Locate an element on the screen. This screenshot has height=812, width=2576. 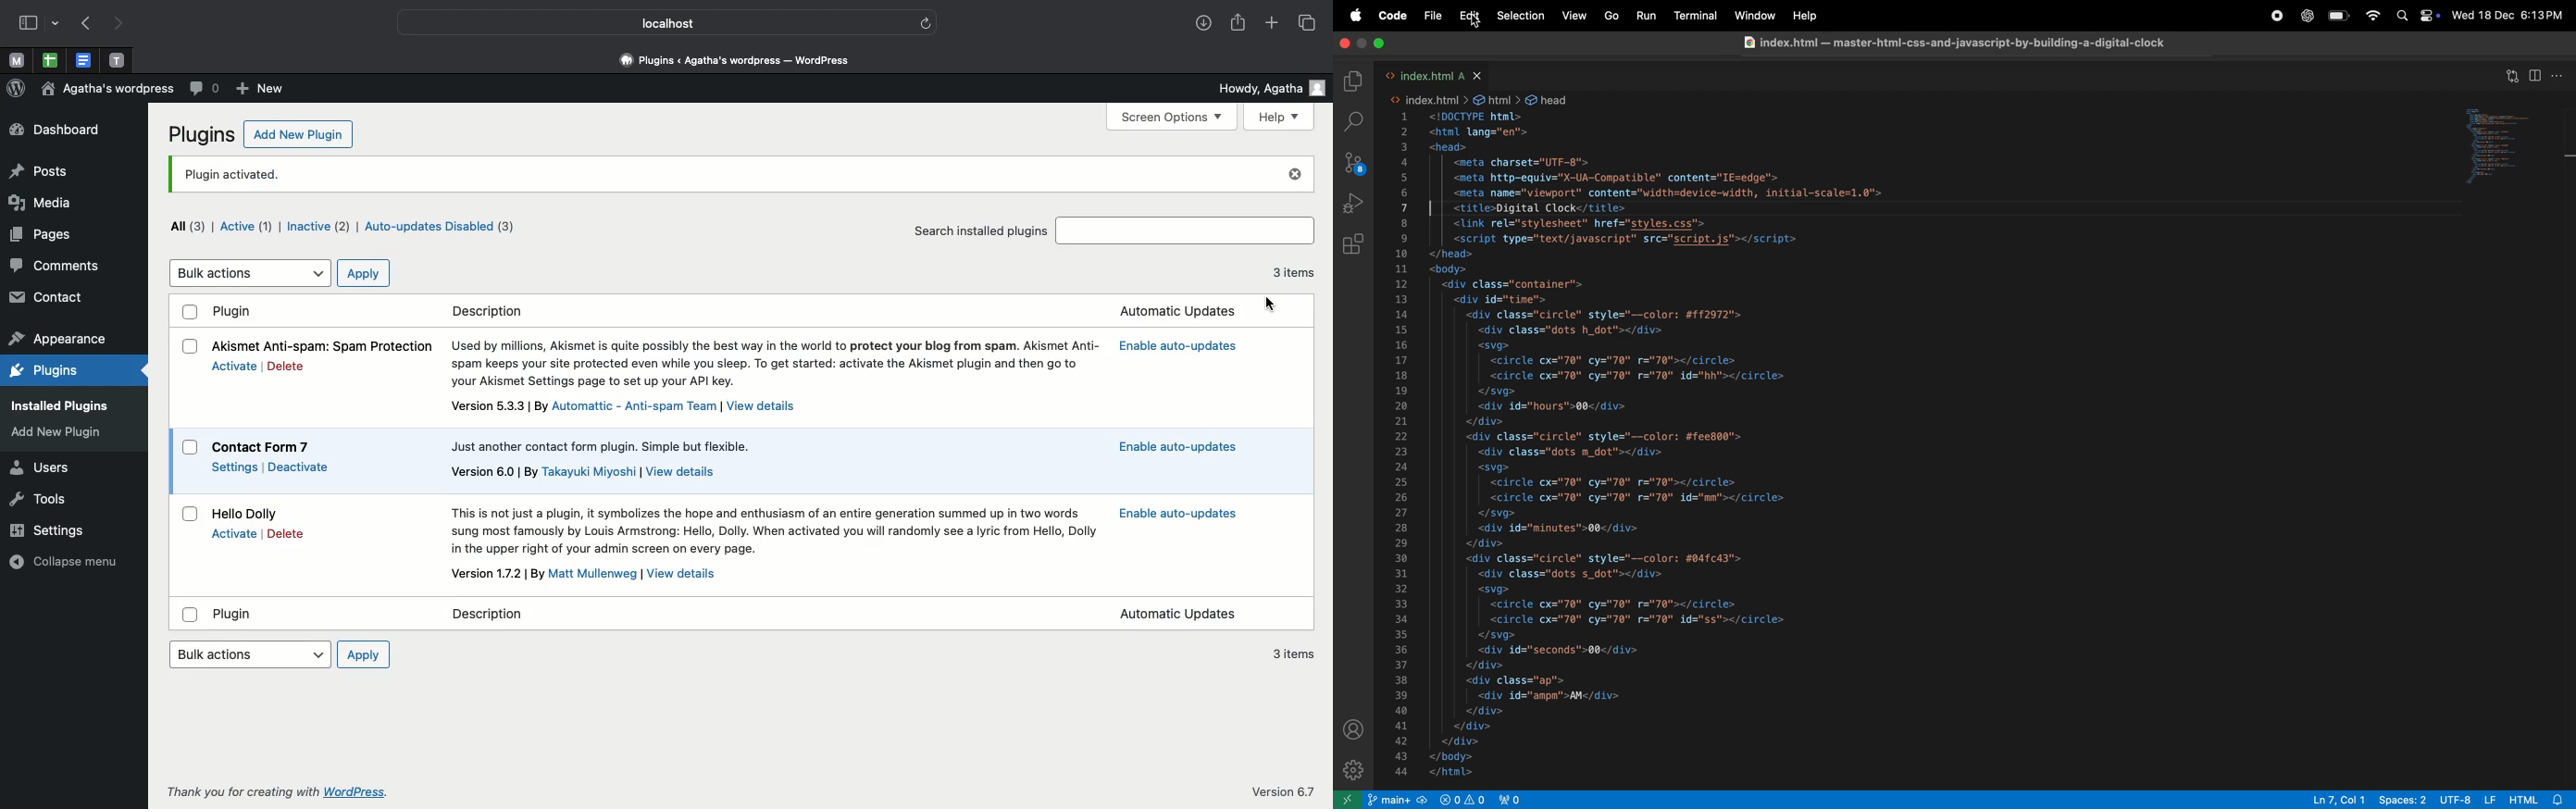
Description and versions is located at coordinates (778, 464).